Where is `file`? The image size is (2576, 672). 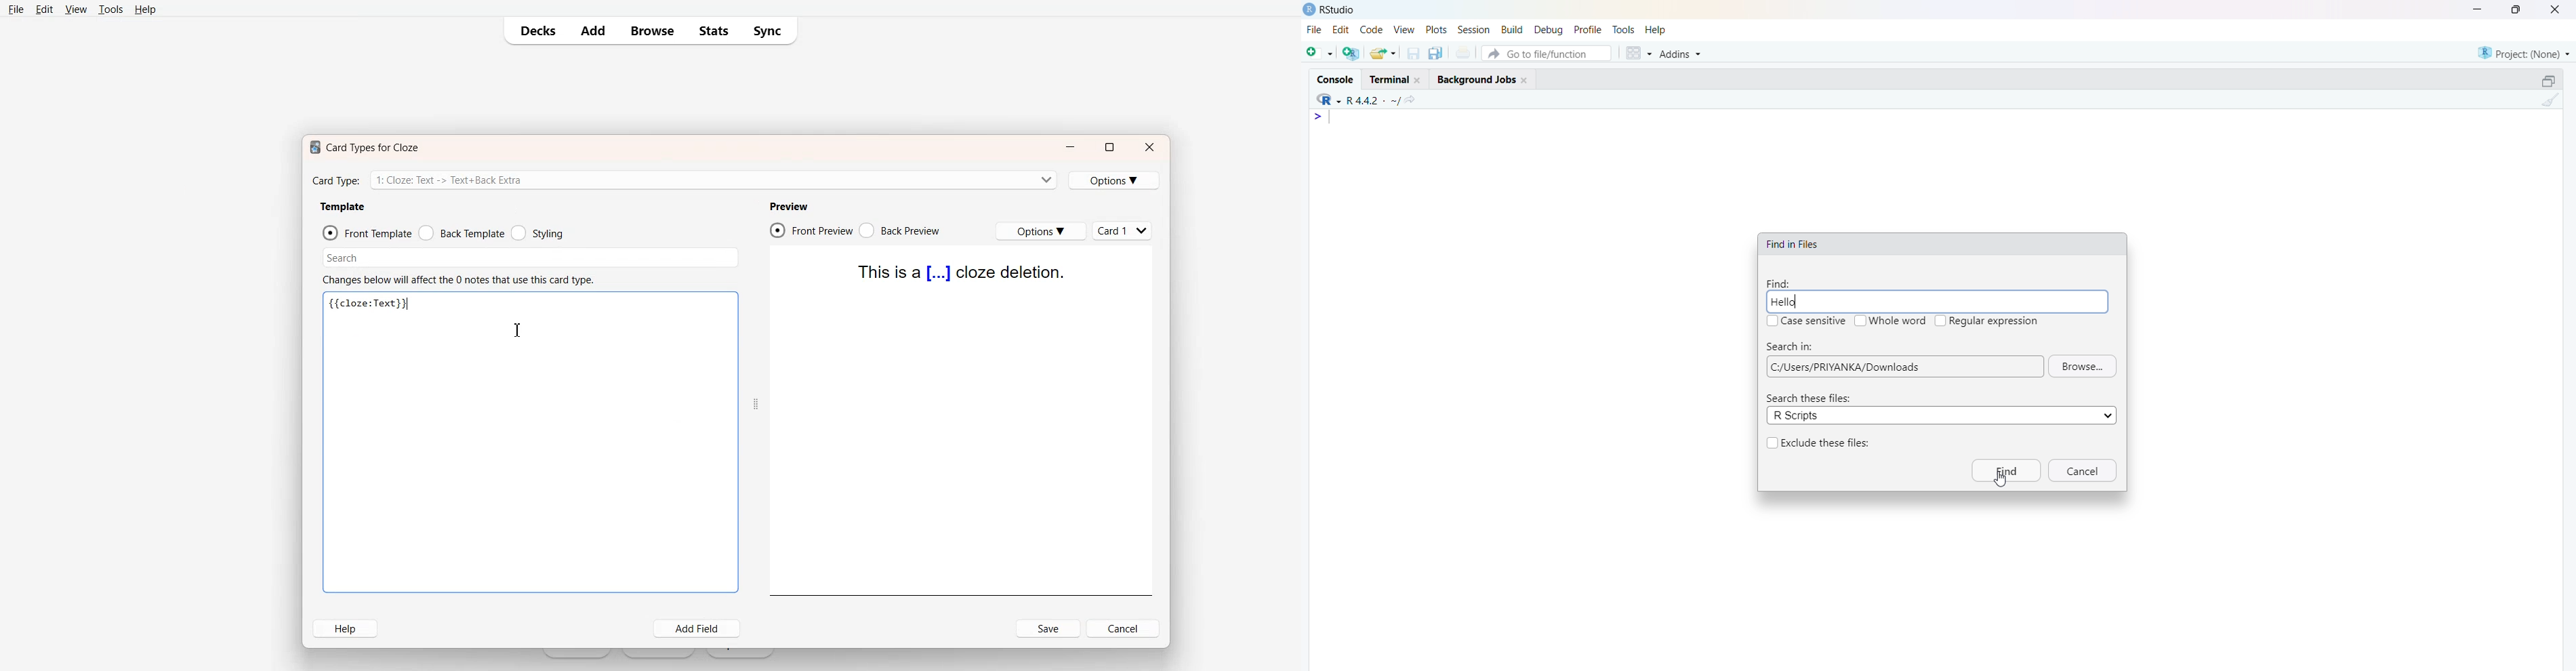
file is located at coordinates (1316, 29).